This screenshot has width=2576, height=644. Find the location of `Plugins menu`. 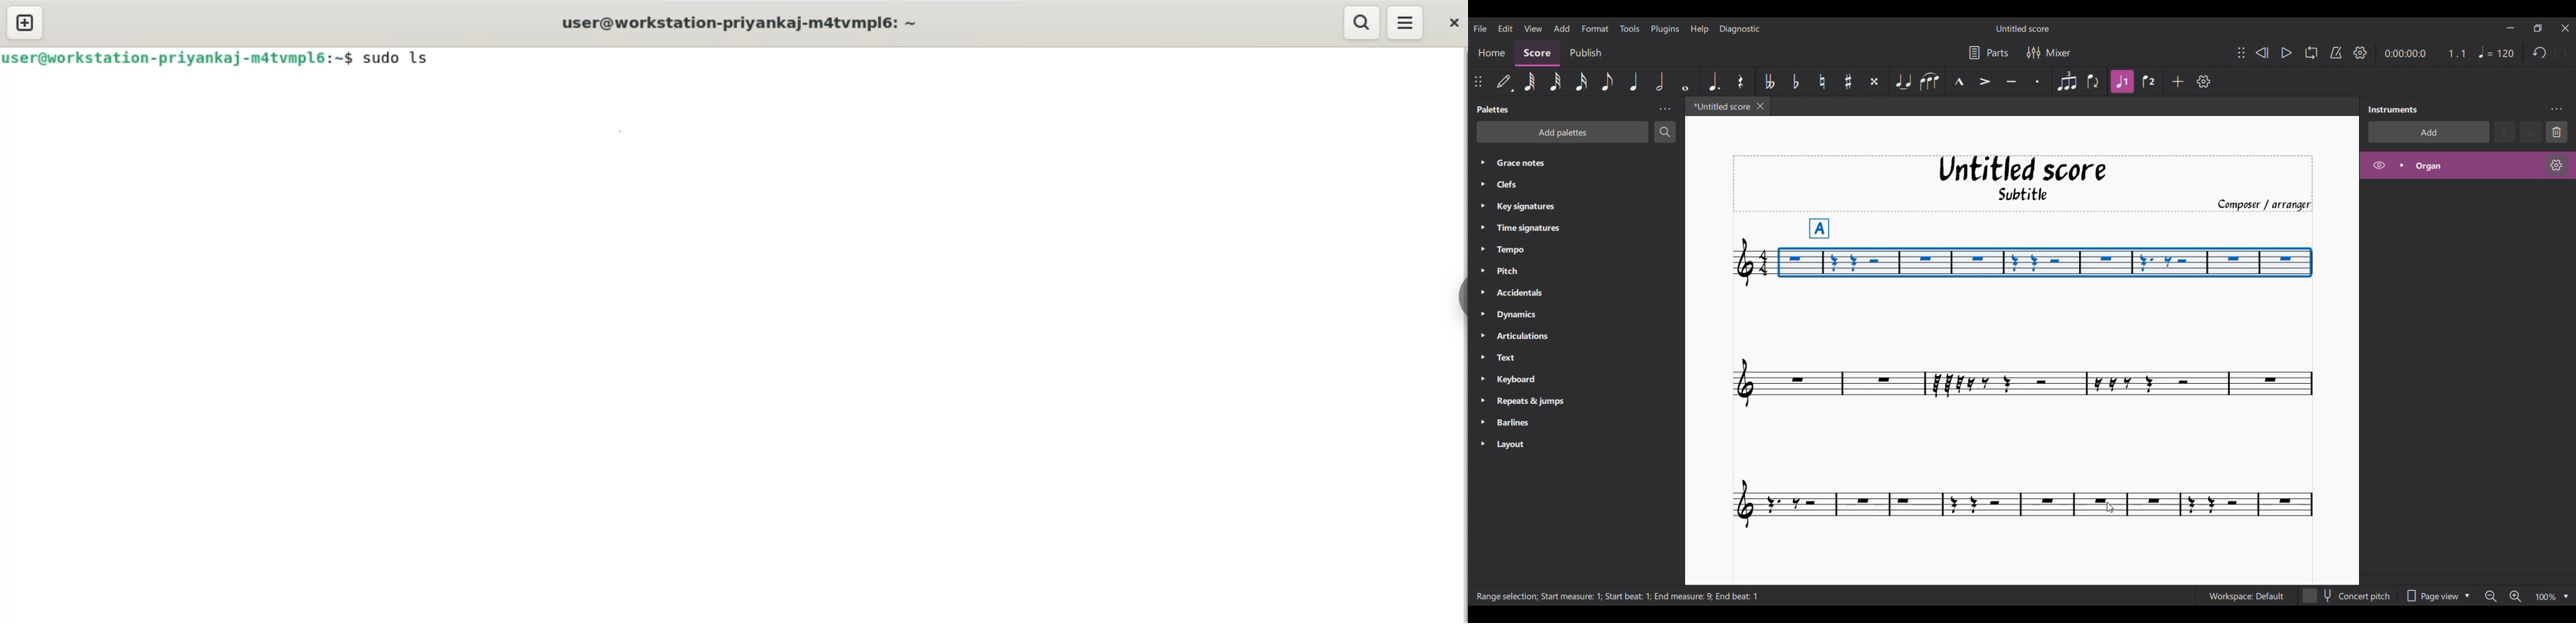

Plugins menu is located at coordinates (1666, 28).